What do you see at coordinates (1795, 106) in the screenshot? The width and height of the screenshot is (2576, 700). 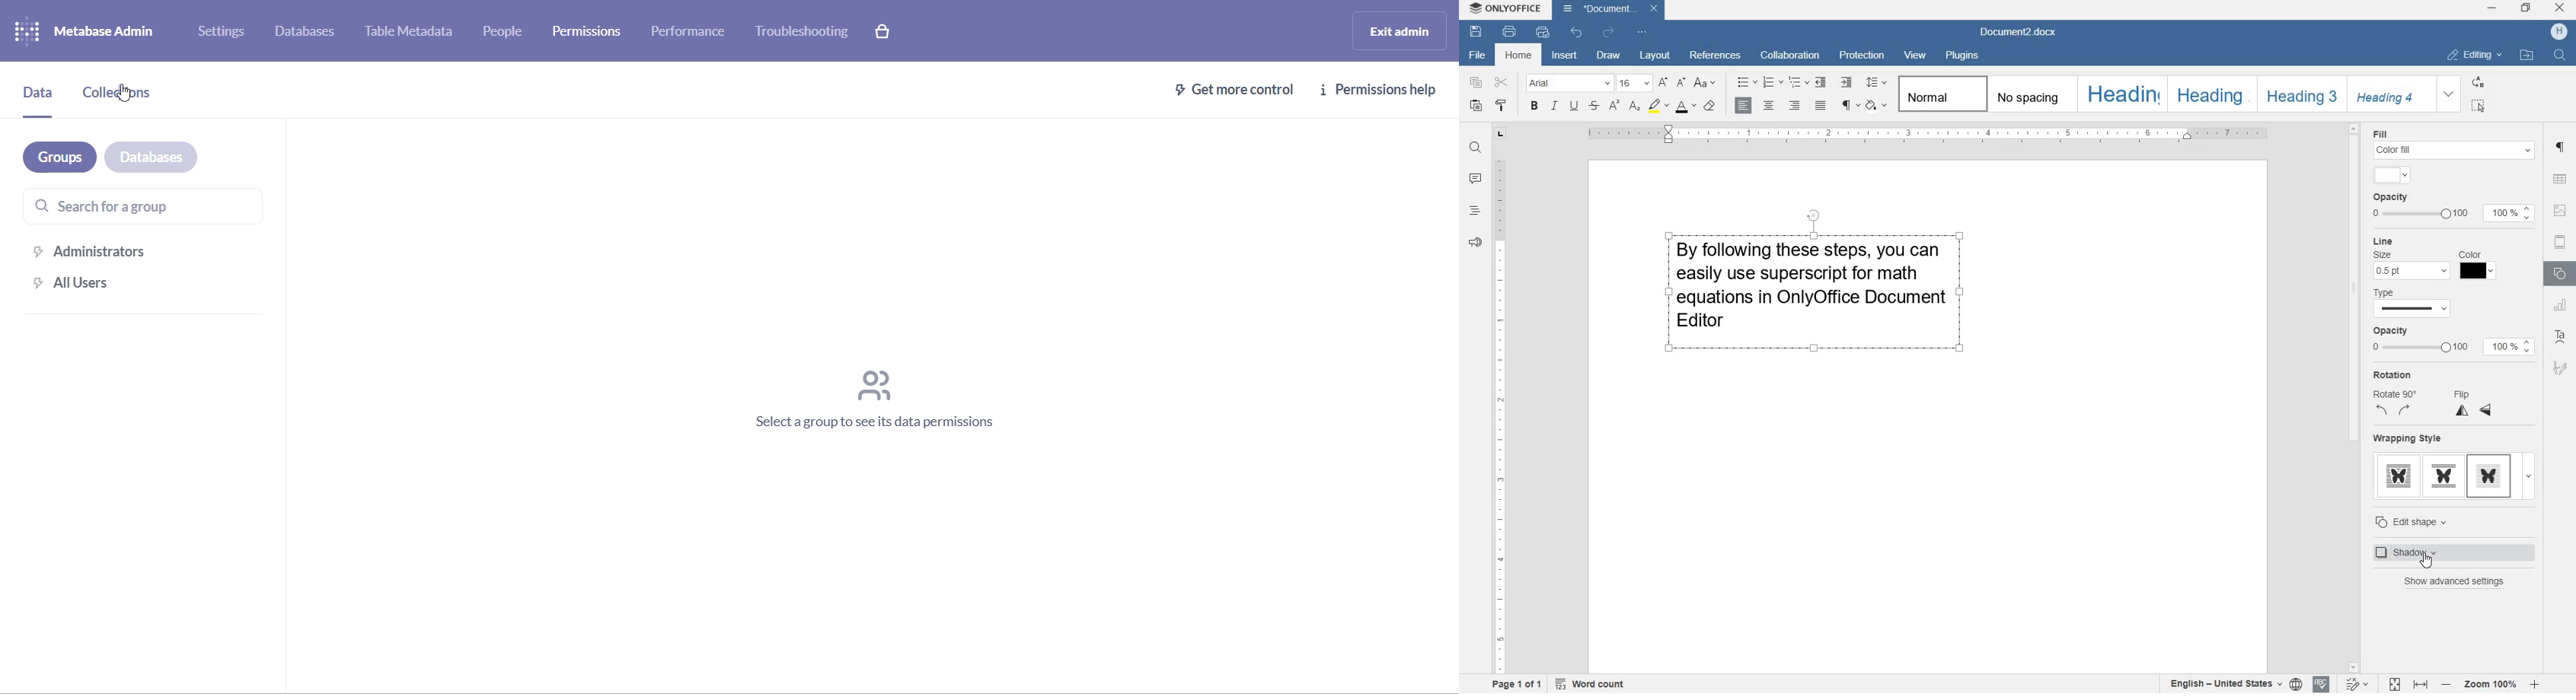 I see `right alignment` at bounding box center [1795, 106].